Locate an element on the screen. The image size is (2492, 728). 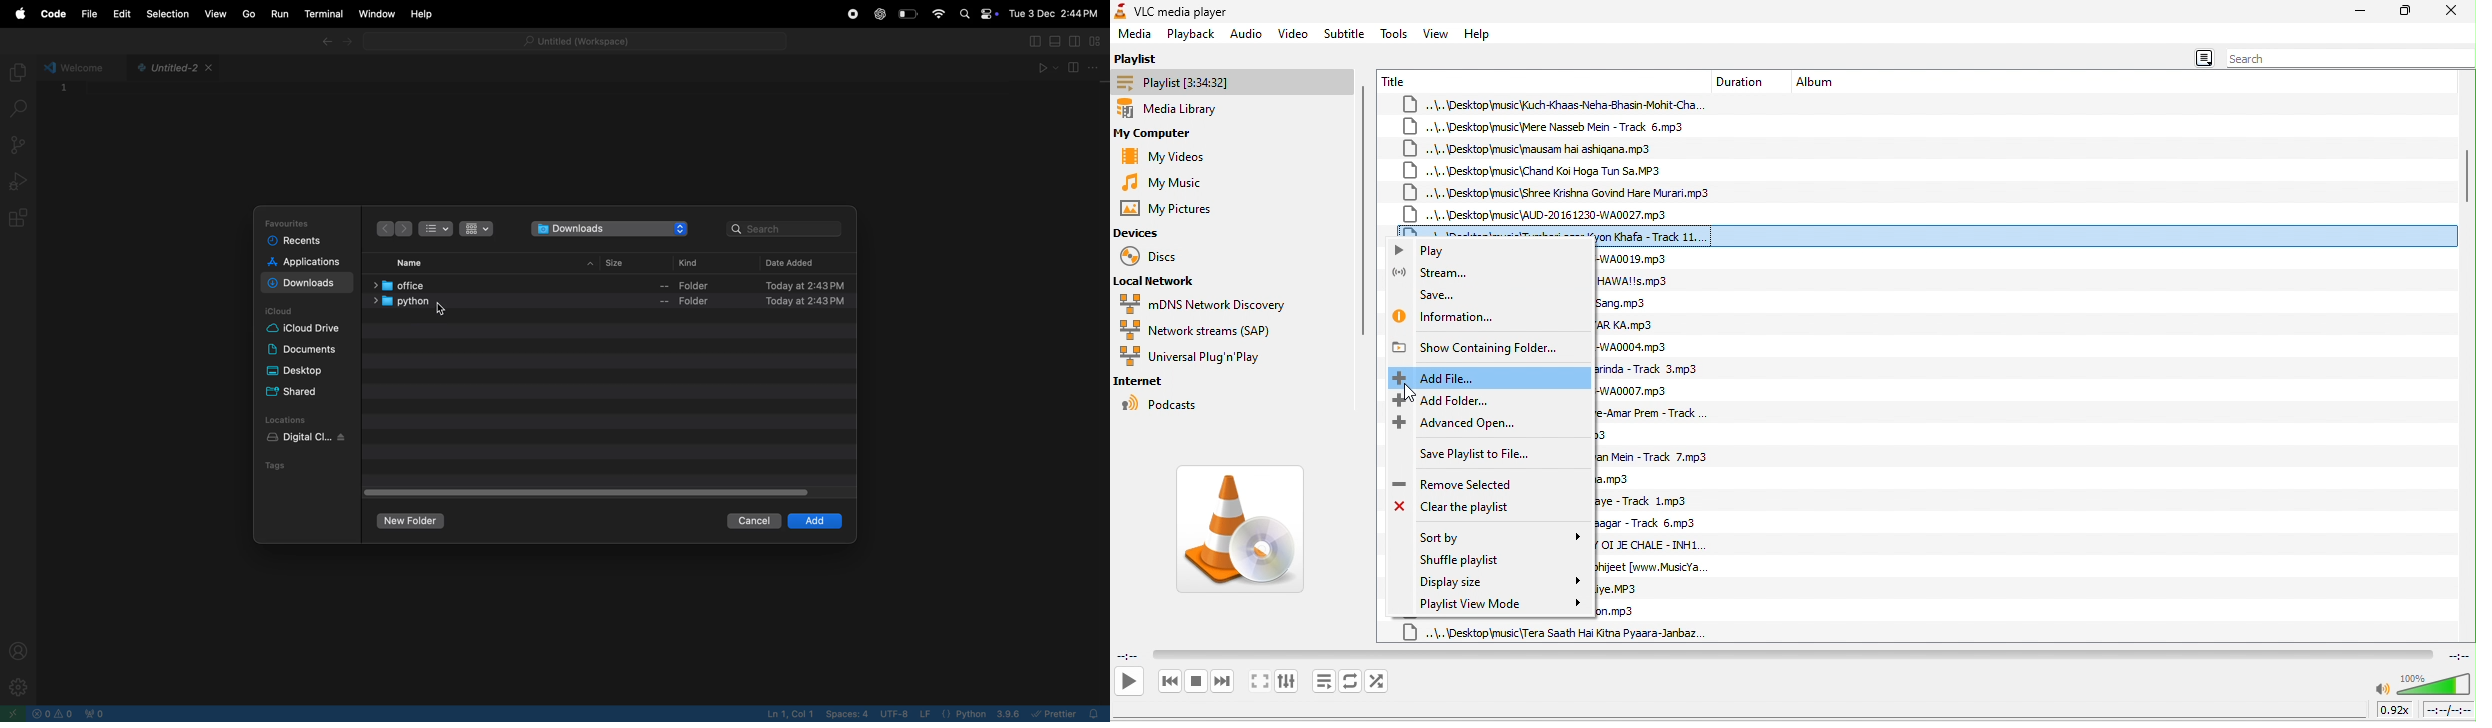
media library is located at coordinates (1183, 110).